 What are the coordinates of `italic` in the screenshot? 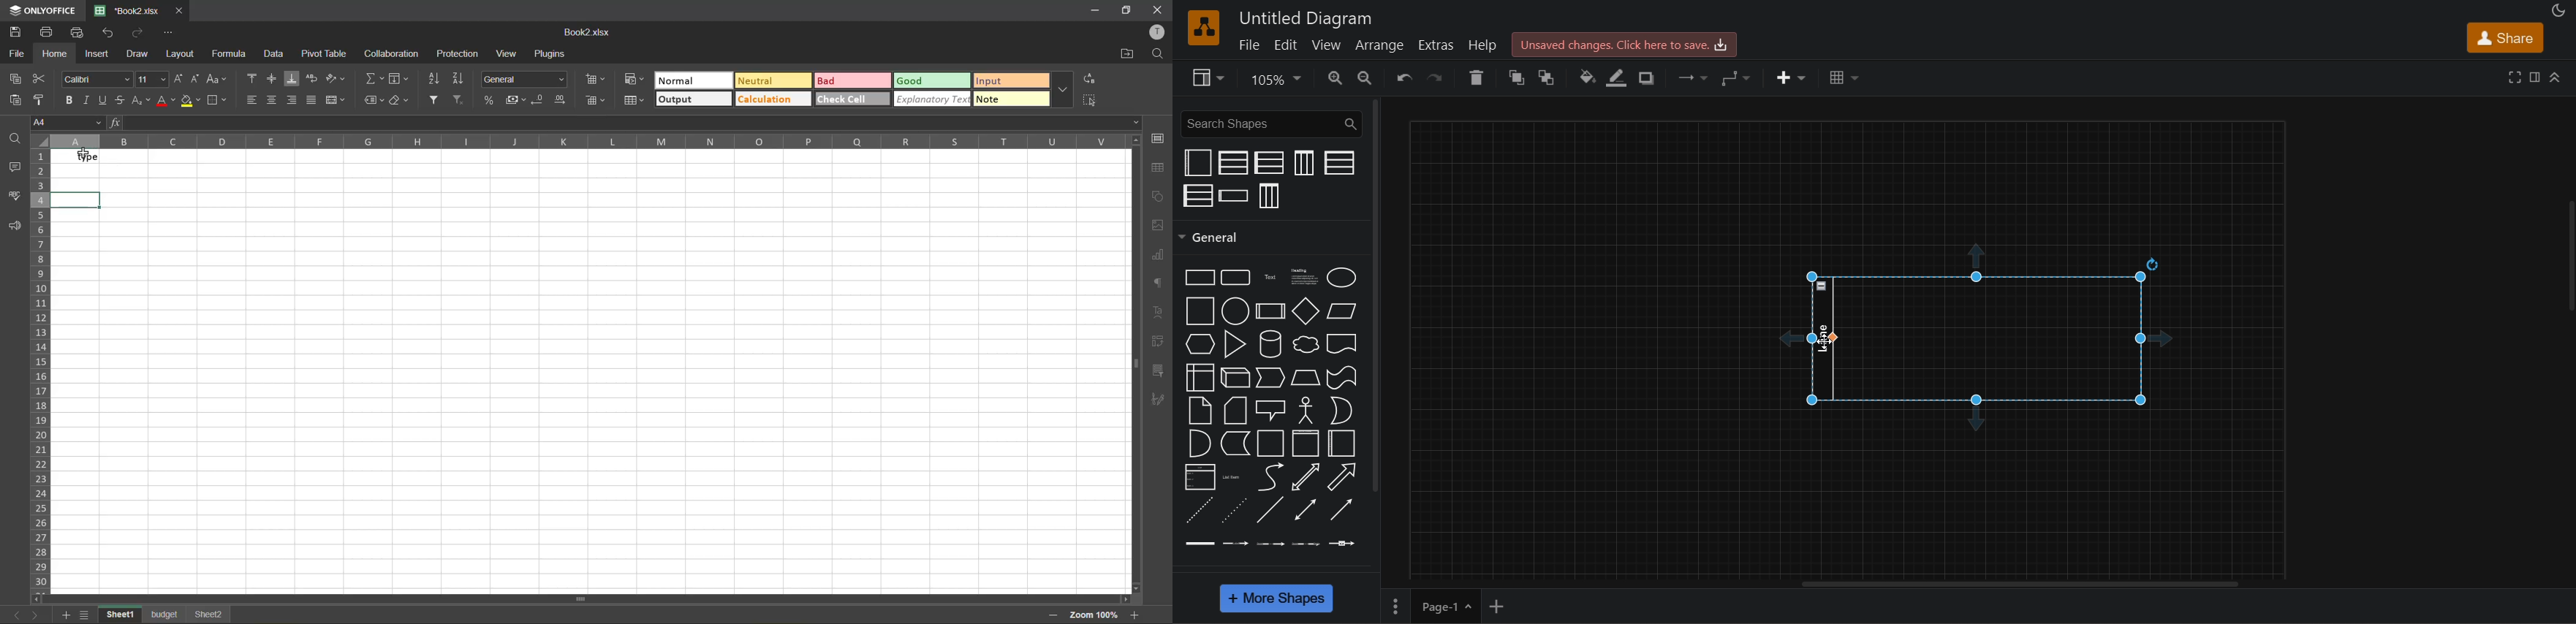 It's located at (87, 101).